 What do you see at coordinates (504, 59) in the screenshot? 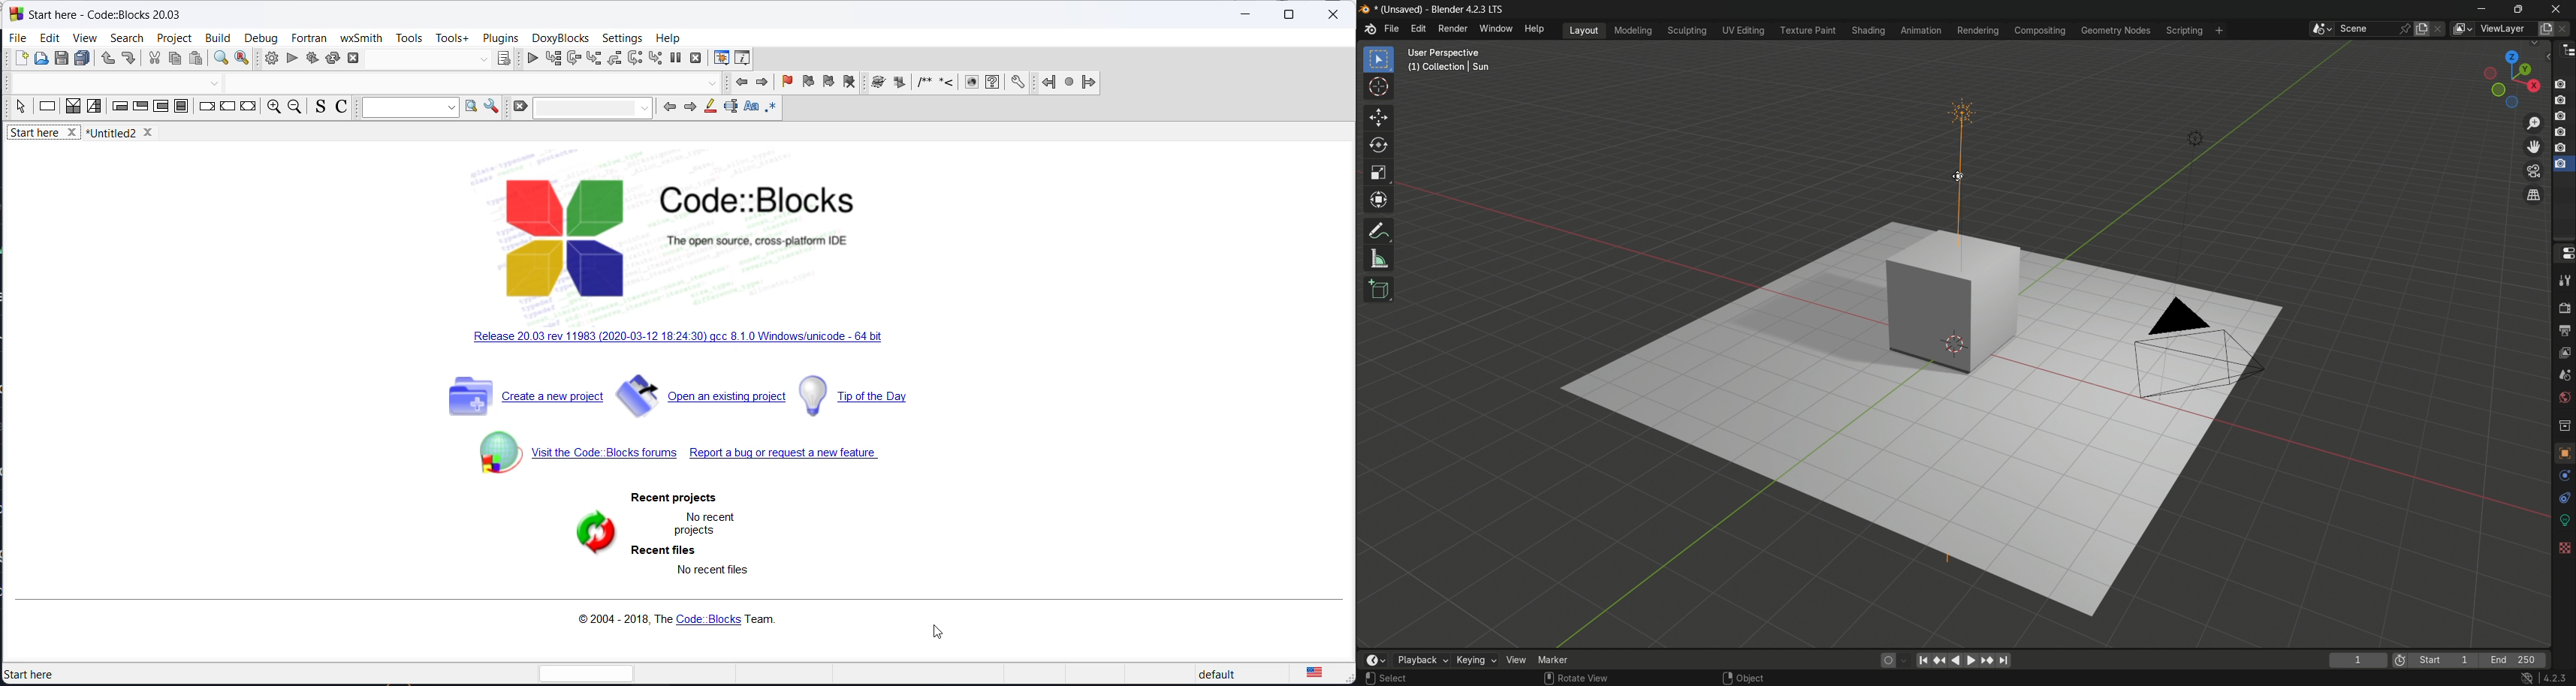
I see `target dialog` at bounding box center [504, 59].